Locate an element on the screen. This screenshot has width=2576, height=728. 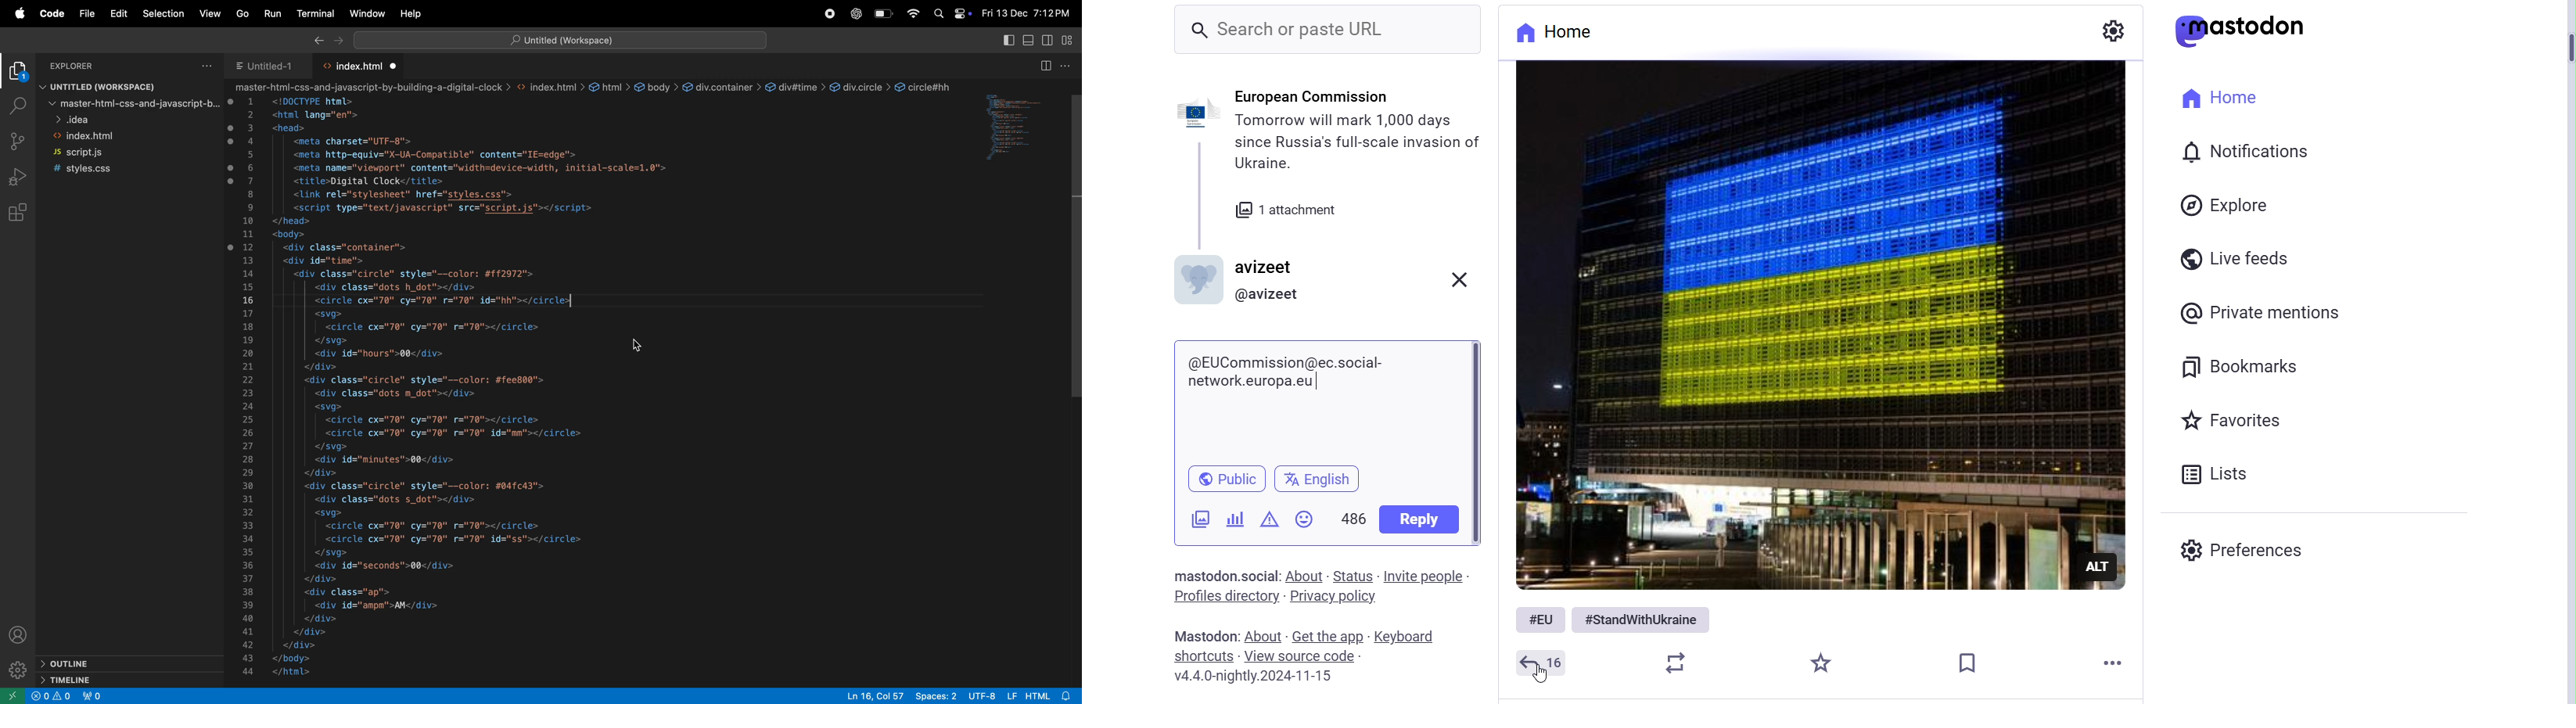
Reply Bar is located at coordinates (1328, 398).